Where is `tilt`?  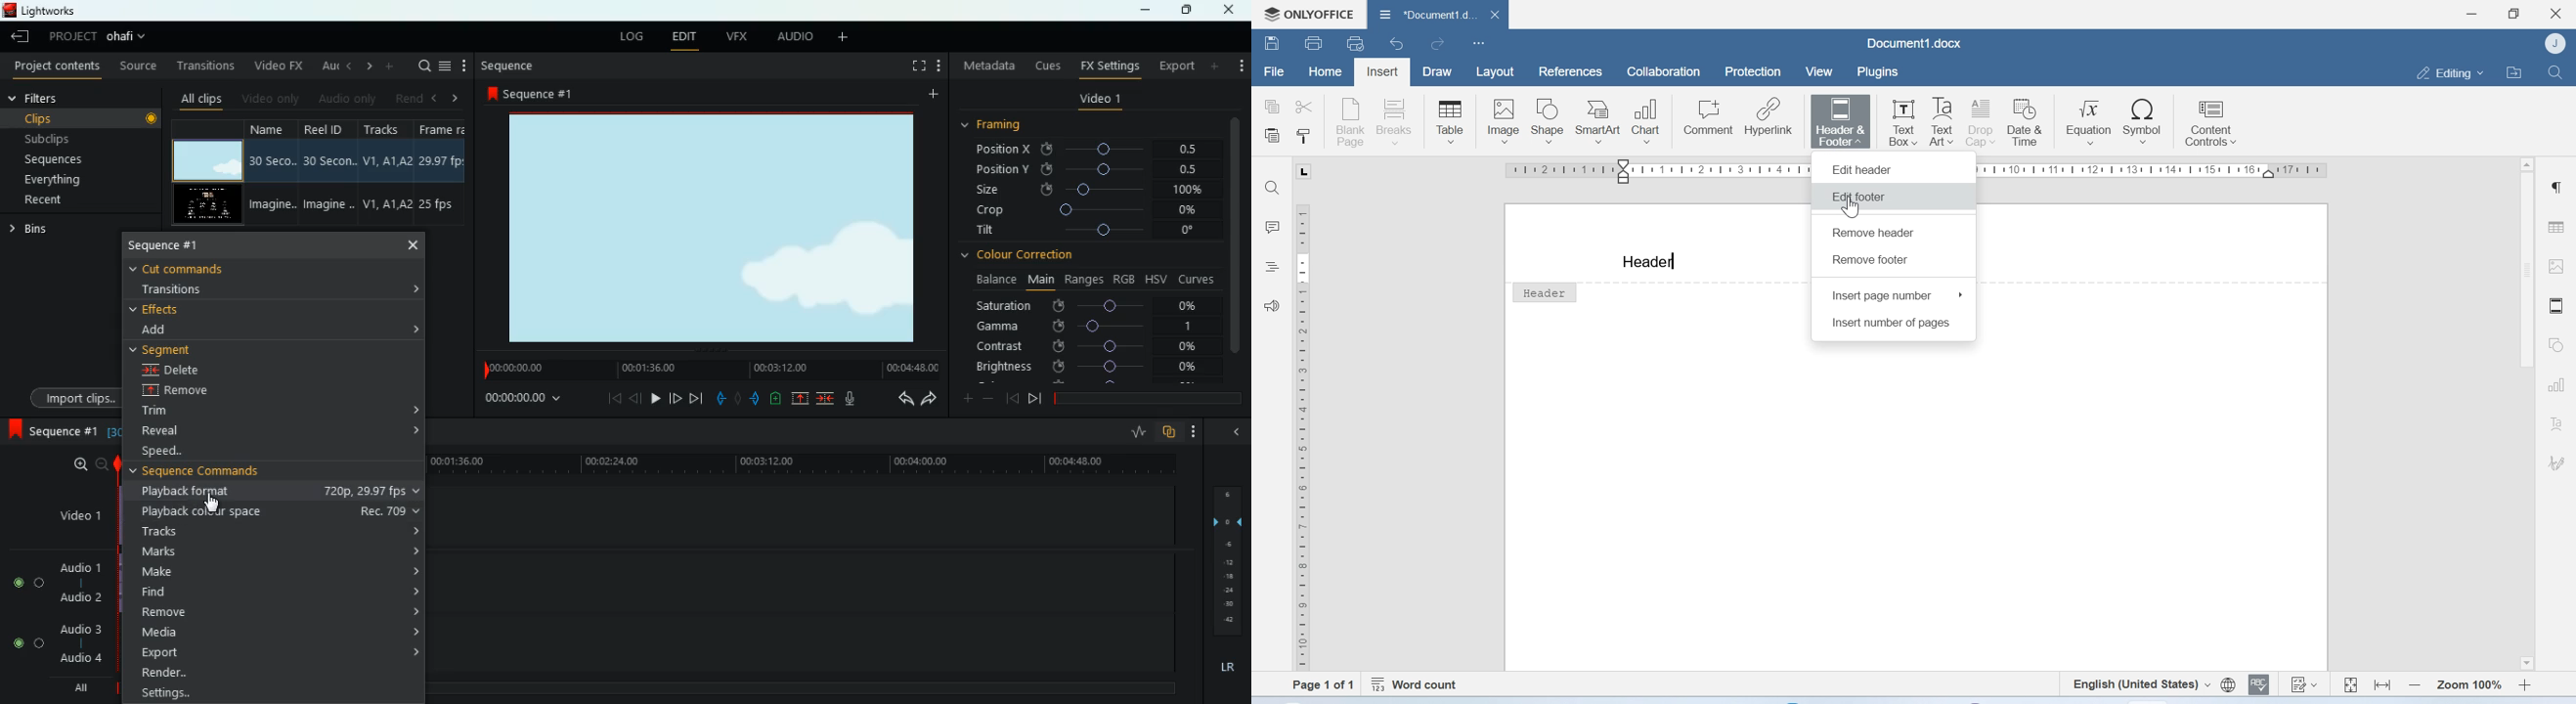
tilt is located at coordinates (1090, 232).